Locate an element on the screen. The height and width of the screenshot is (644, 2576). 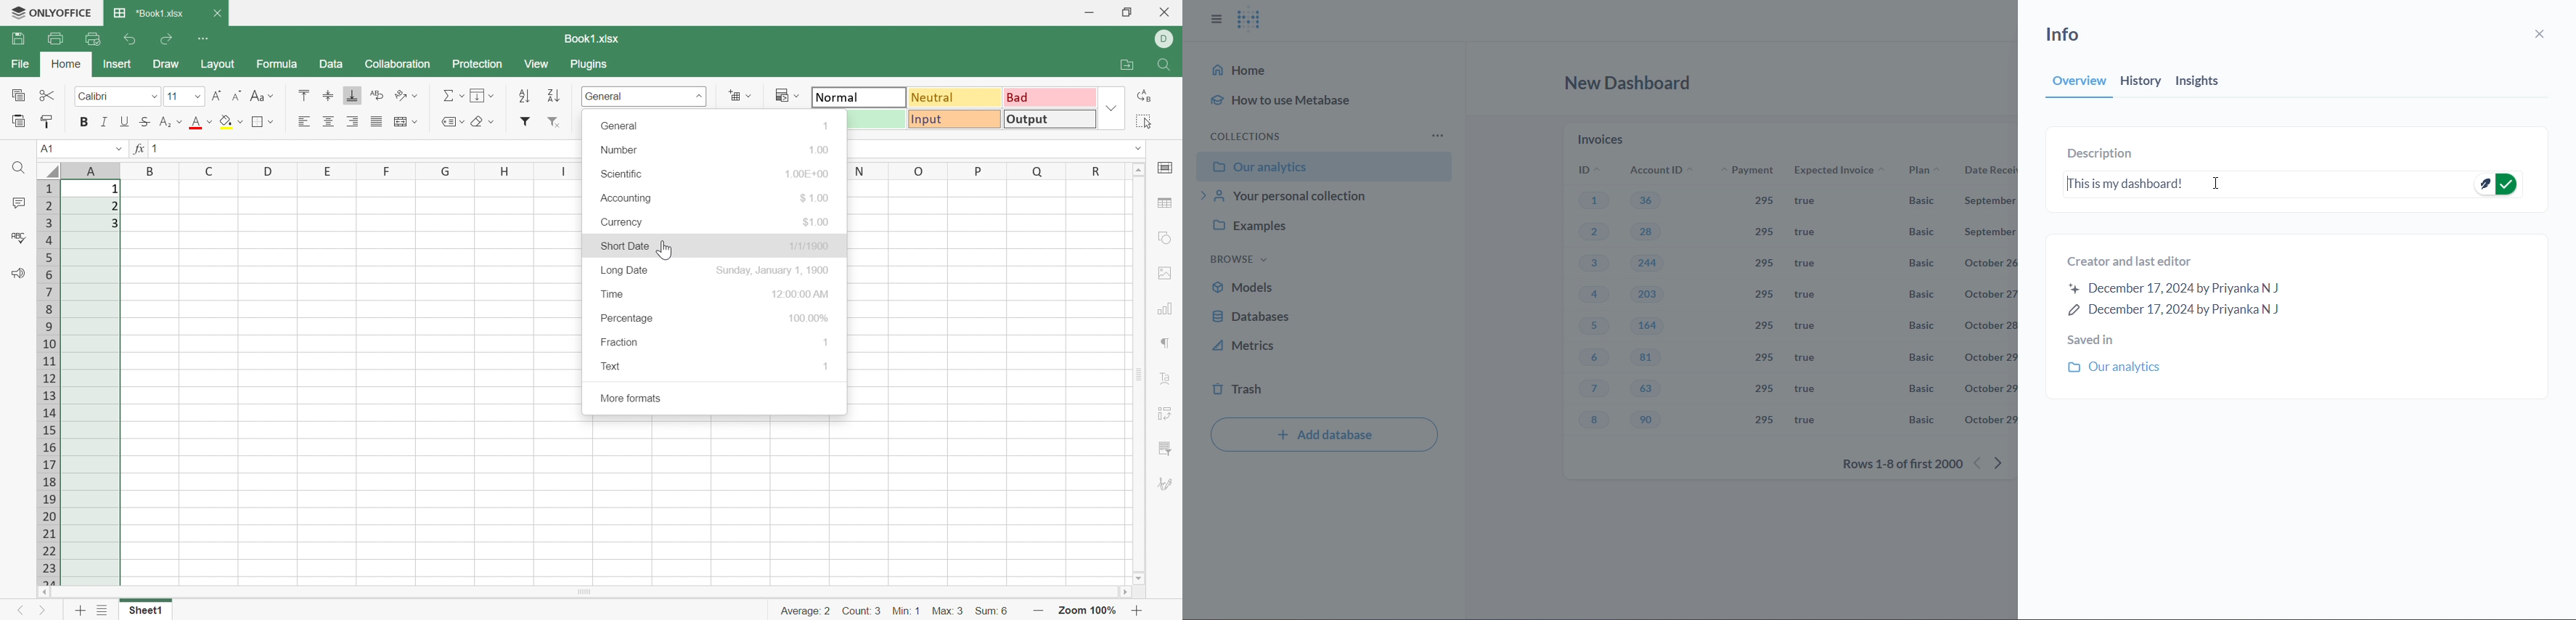
insights is located at coordinates (2209, 83).